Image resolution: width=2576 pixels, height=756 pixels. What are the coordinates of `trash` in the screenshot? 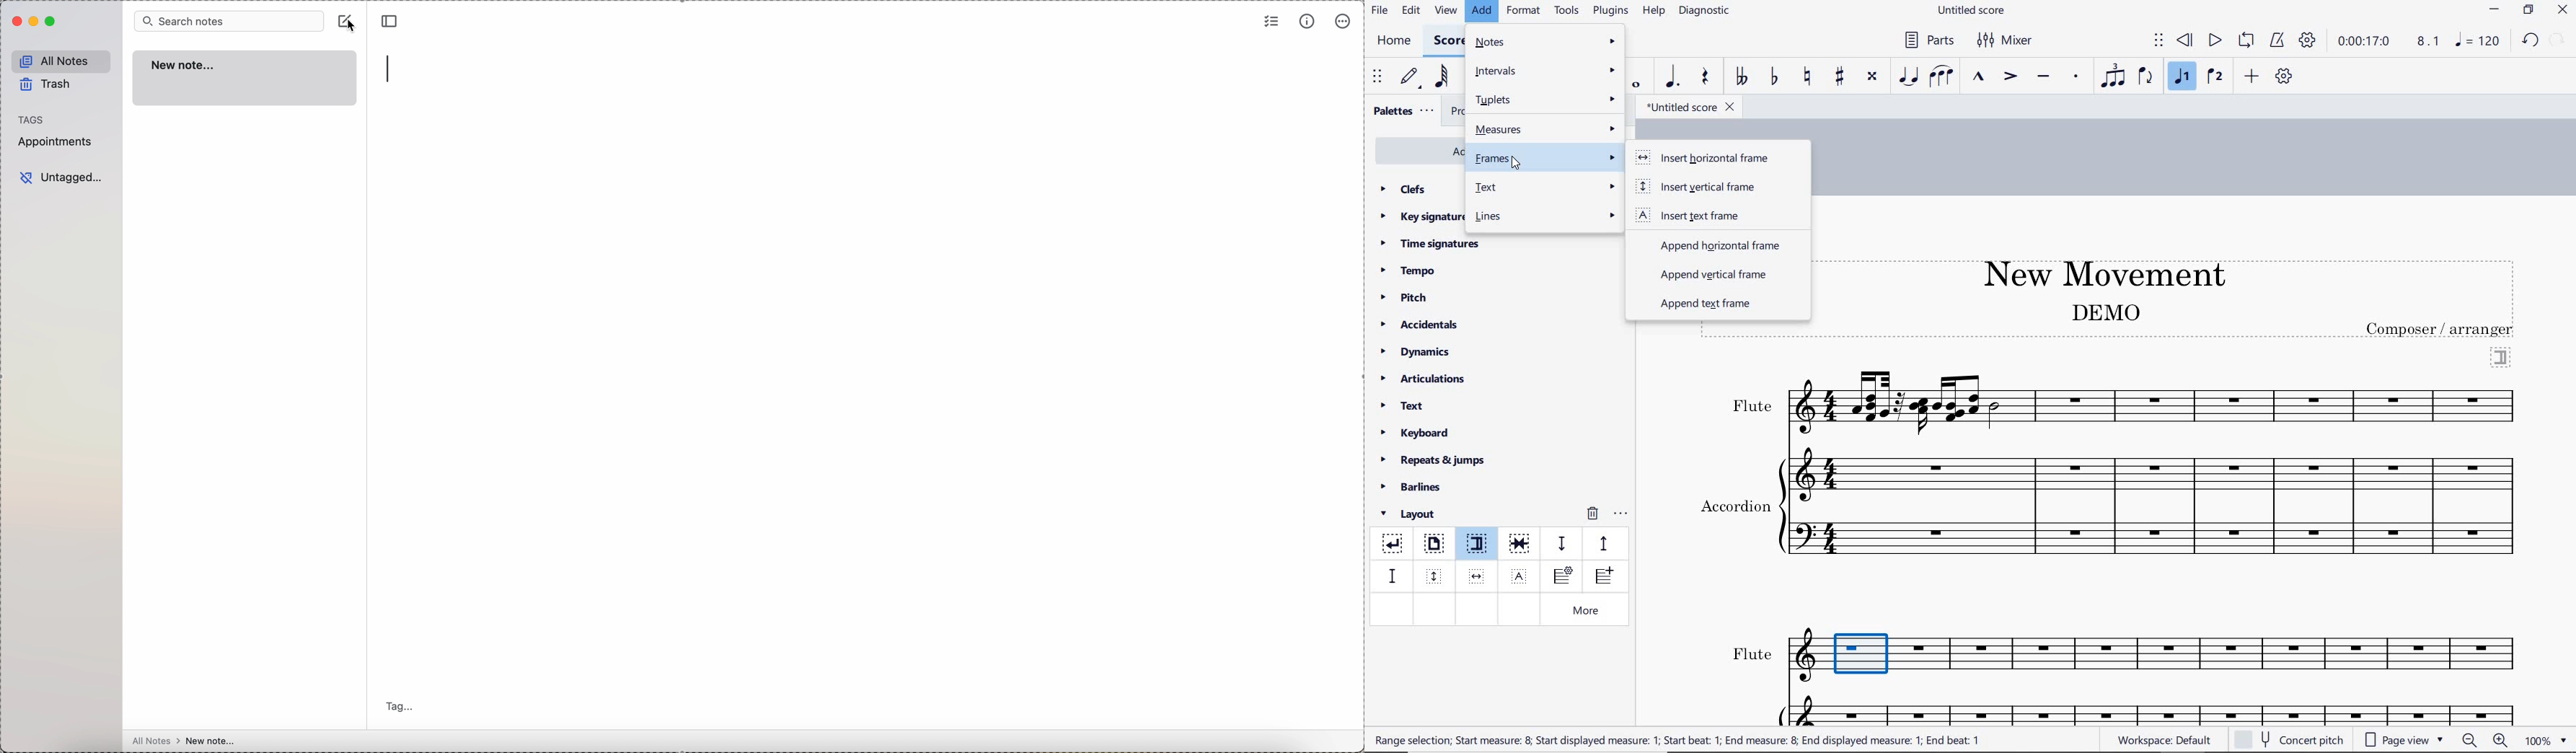 It's located at (46, 85).